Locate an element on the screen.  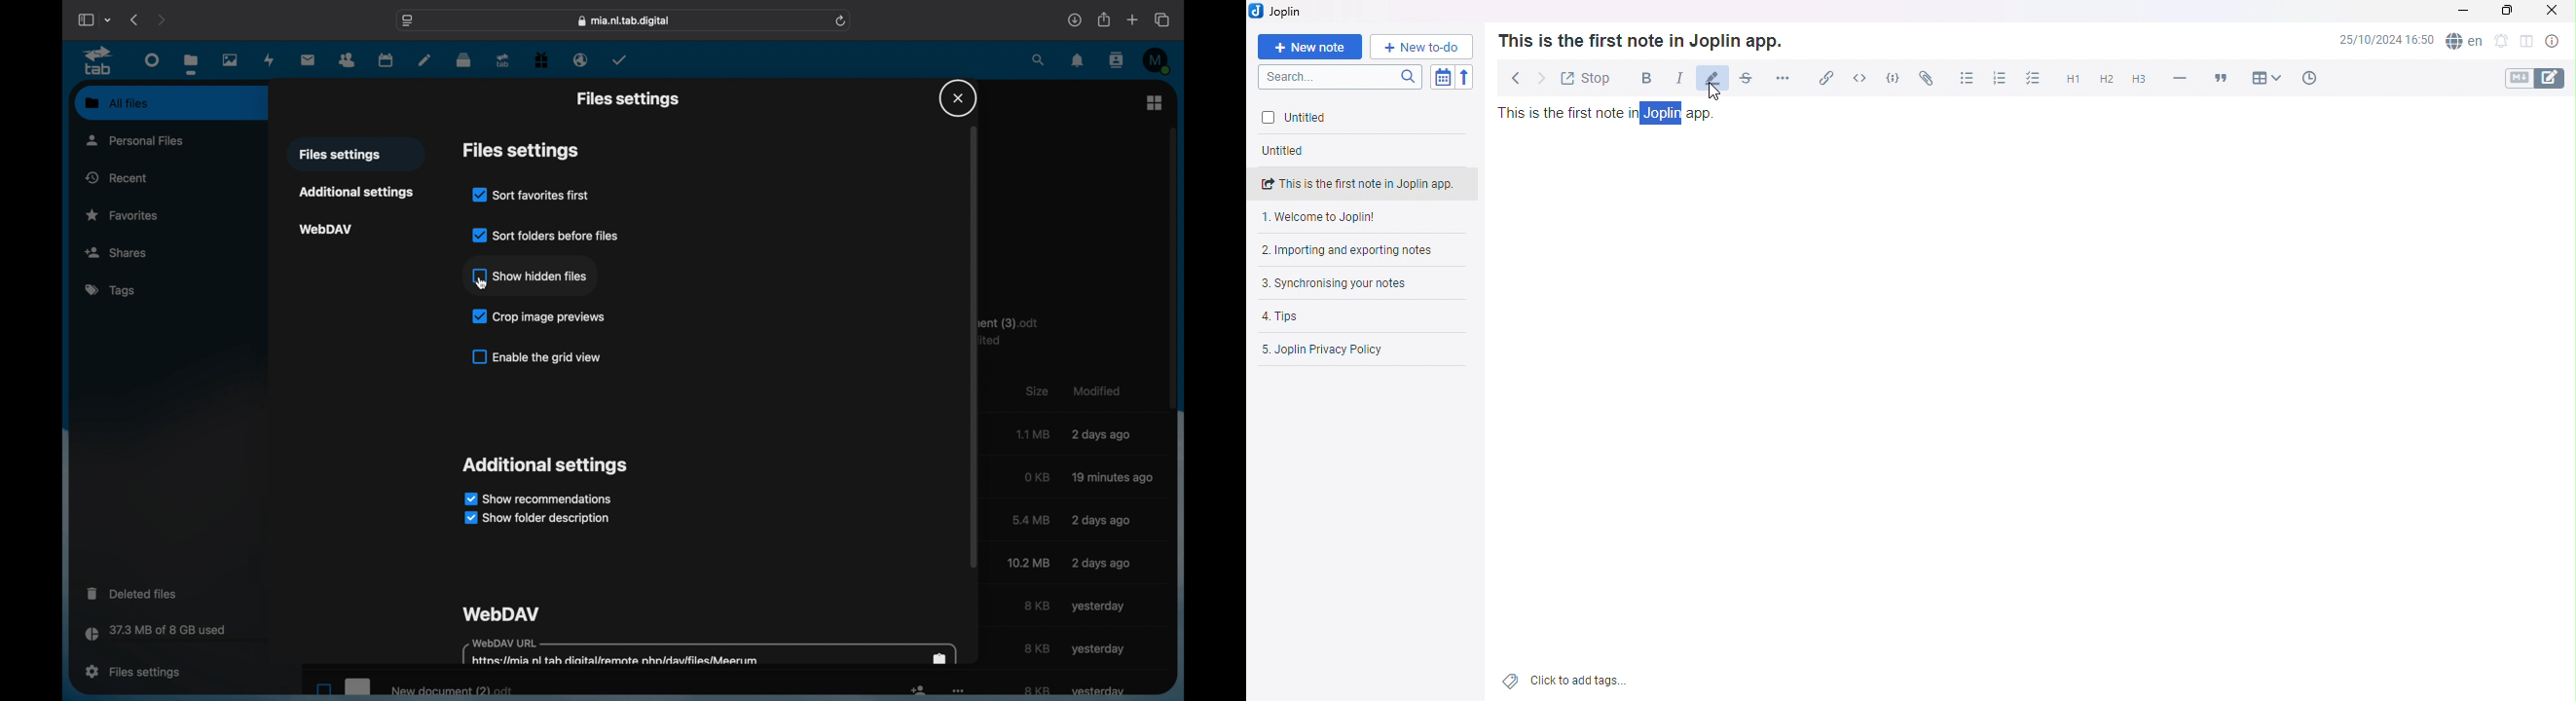
Blockquote is located at coordinates (2224, 76).